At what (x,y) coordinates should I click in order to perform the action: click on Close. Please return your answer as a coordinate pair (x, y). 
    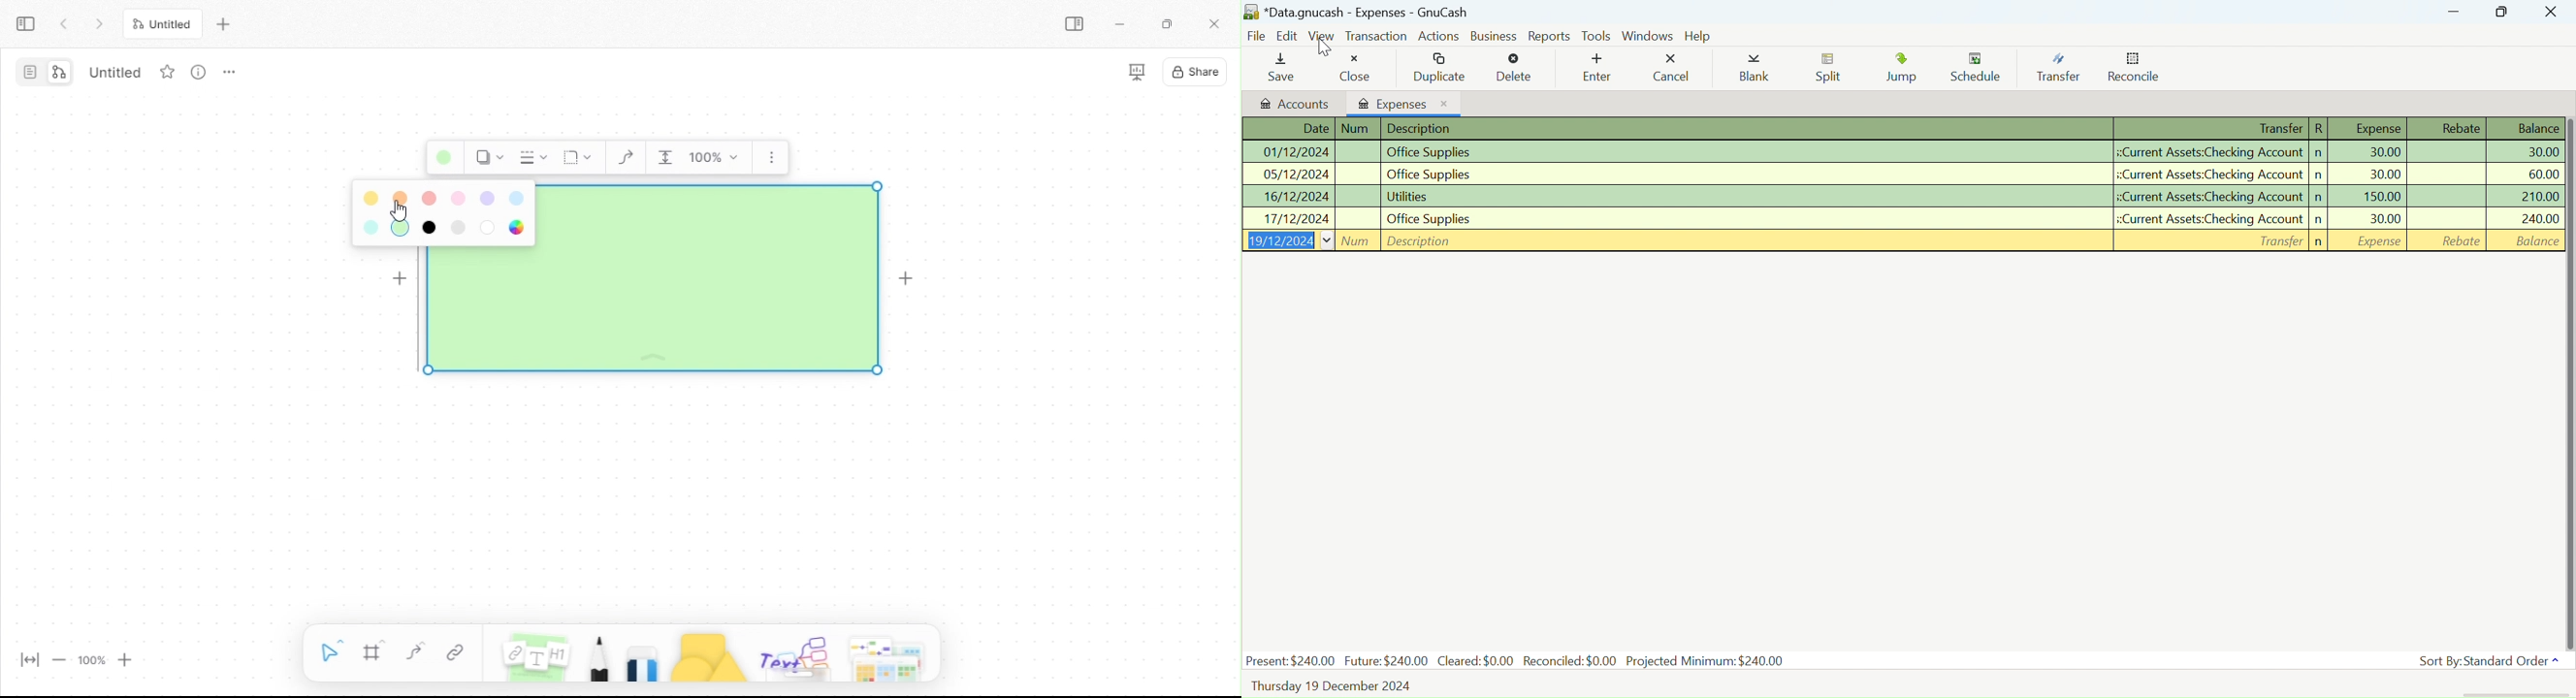
    Looking at the image, I should click on (1359, 68).